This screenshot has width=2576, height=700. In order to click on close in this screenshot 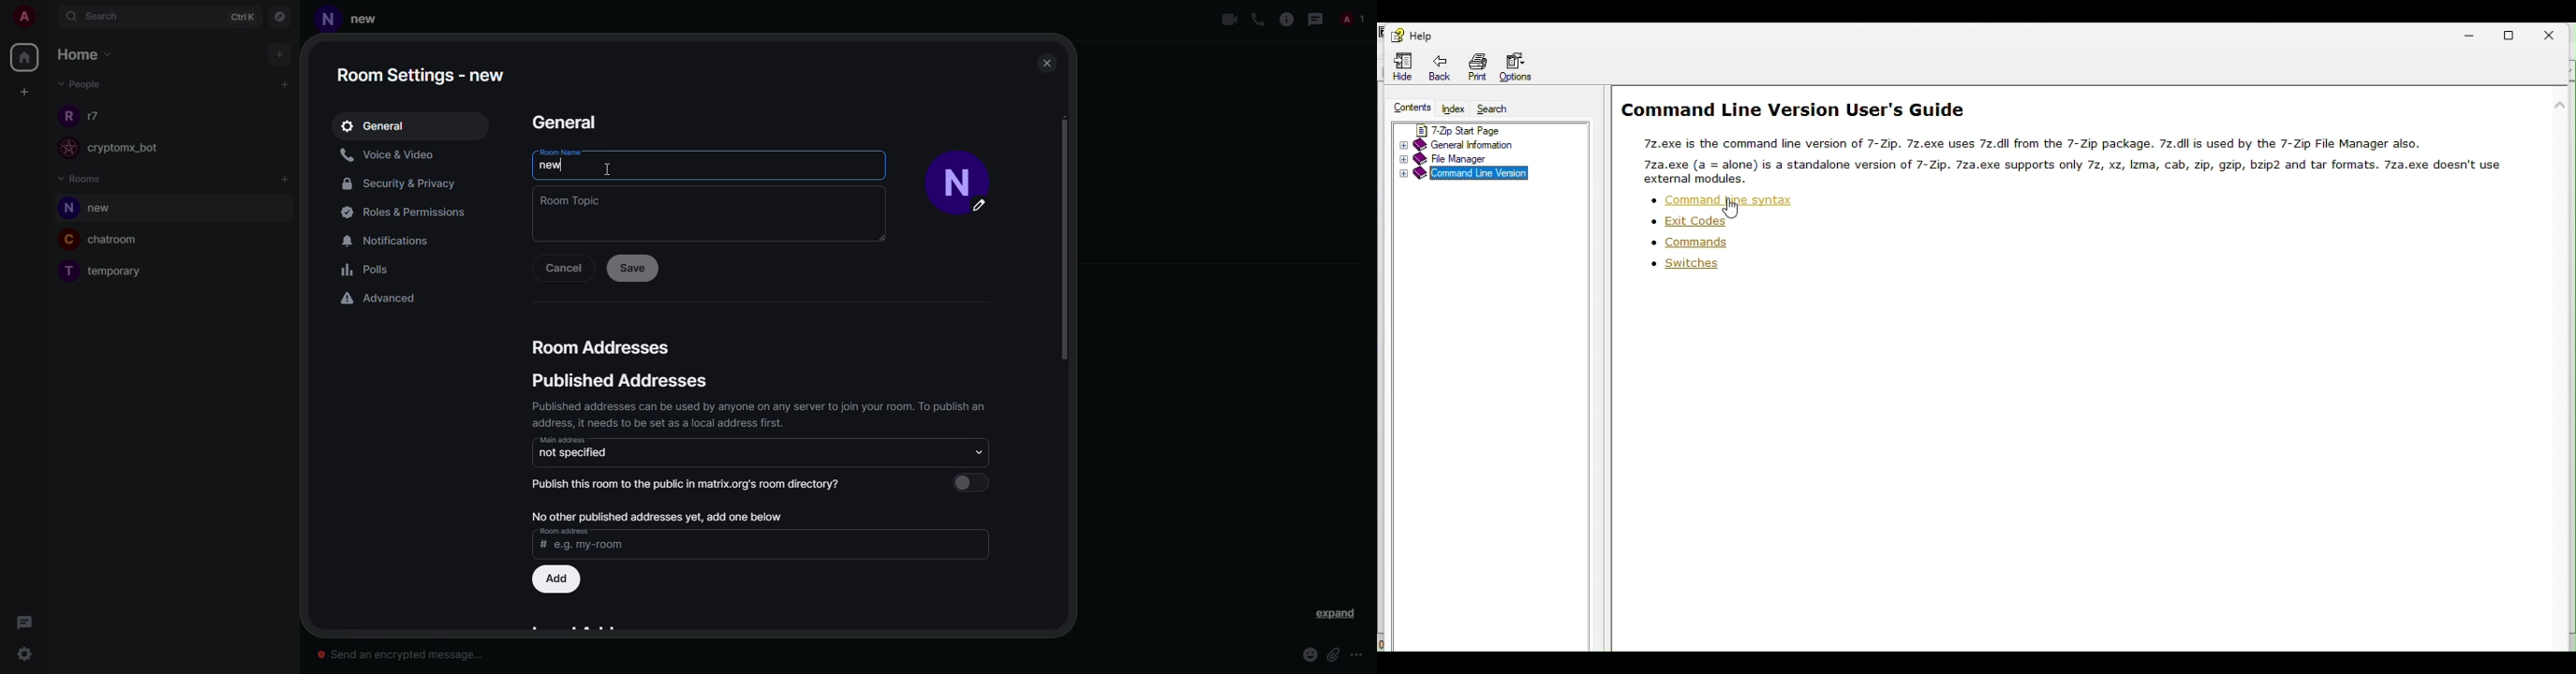, I will do `click(1048, 62)`.